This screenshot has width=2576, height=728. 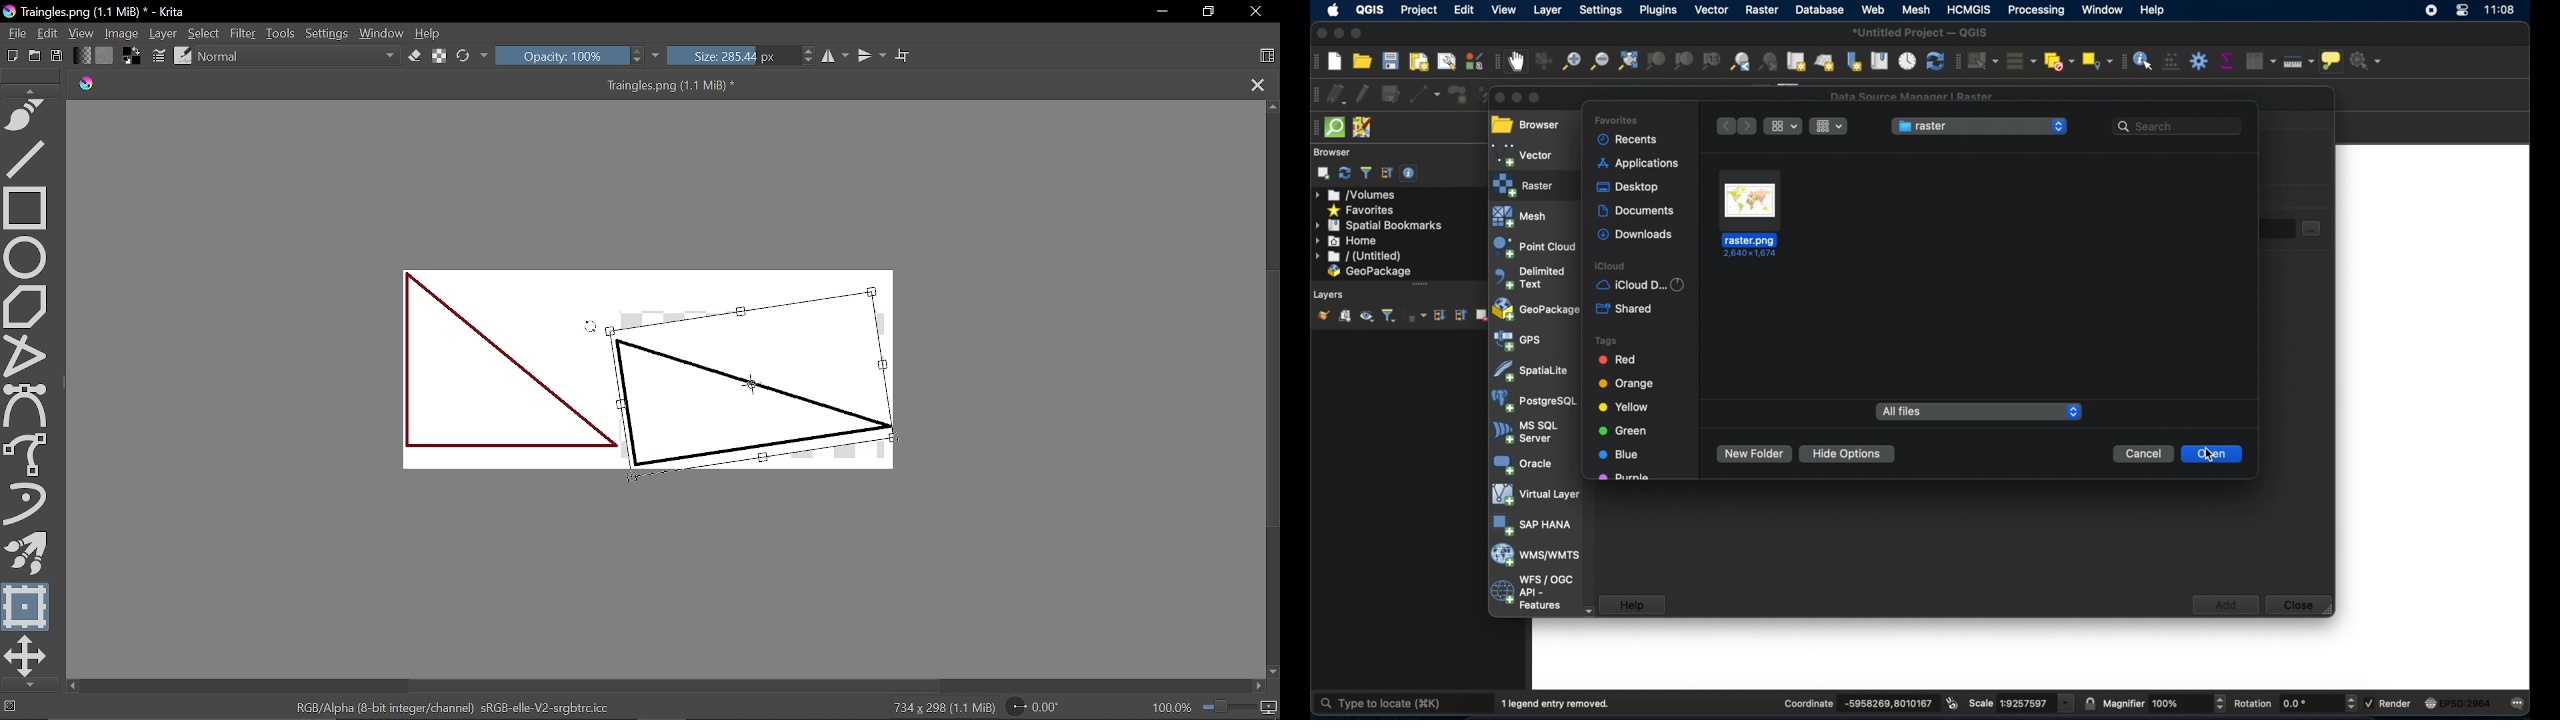 What do you see at coordinates (743, 57) in the screenshot?
I see `Size: 285.44 px` at bounding box center [743, 57].